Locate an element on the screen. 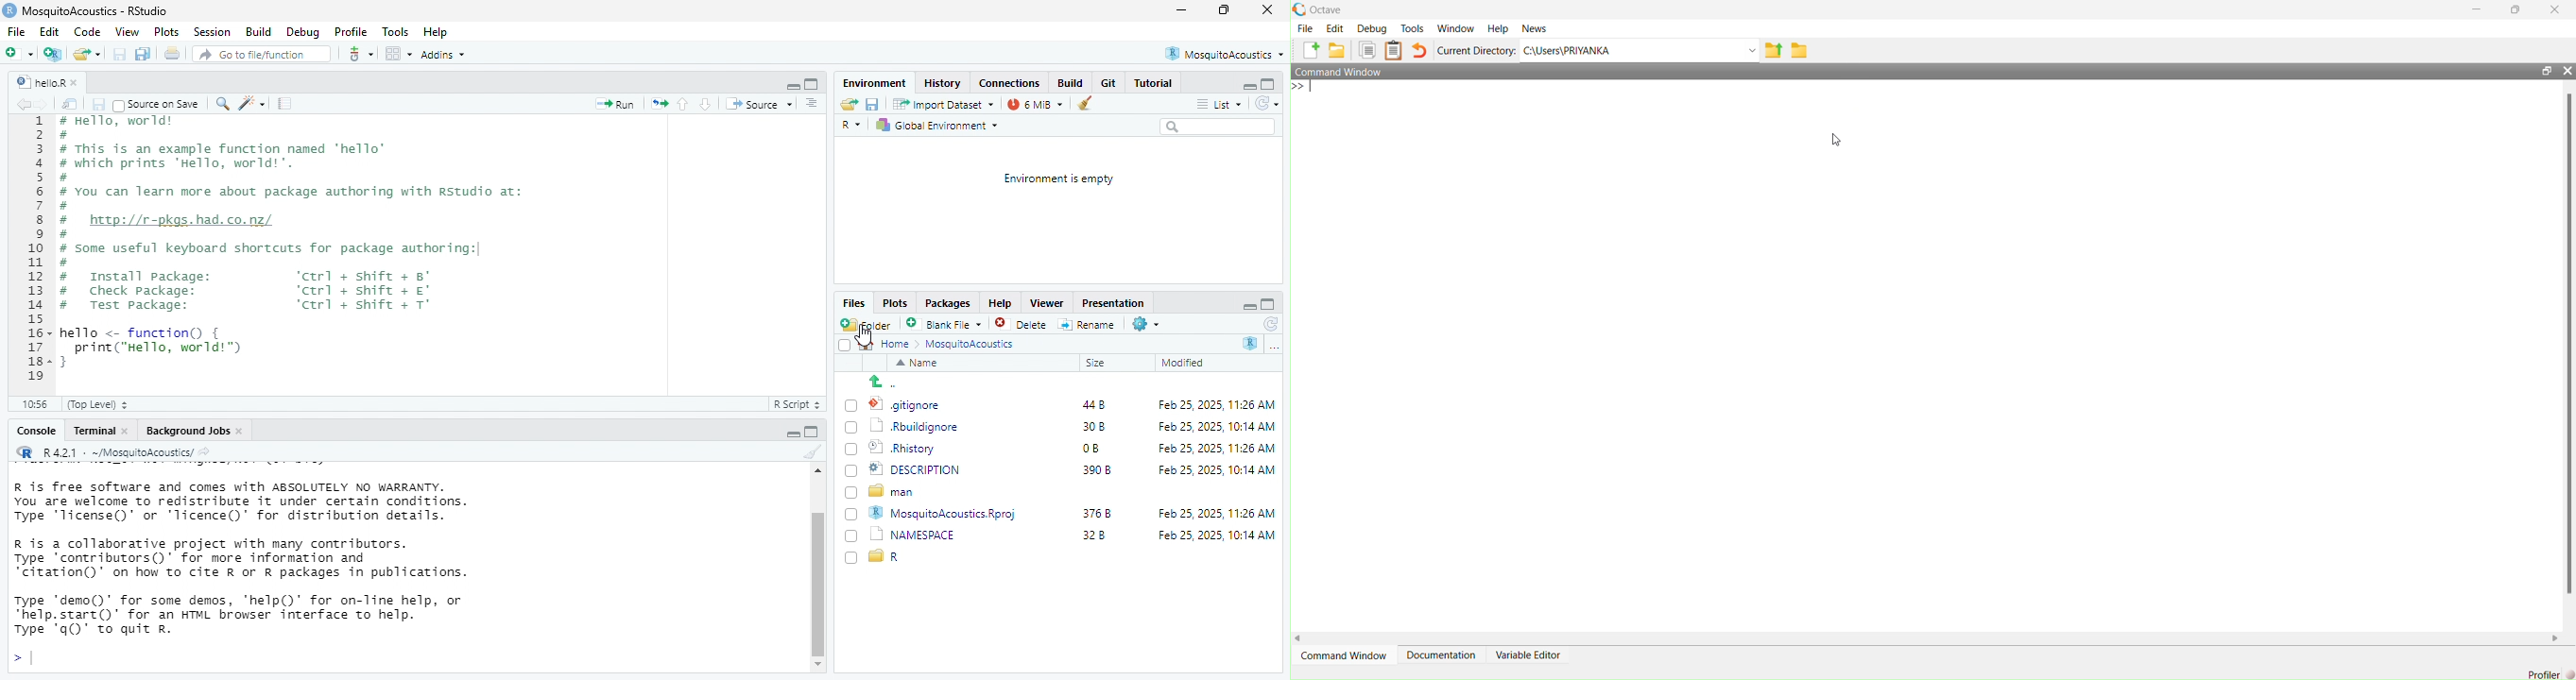 This screenshot has width=2576, height=700. close is located at coordinates (79, 80).